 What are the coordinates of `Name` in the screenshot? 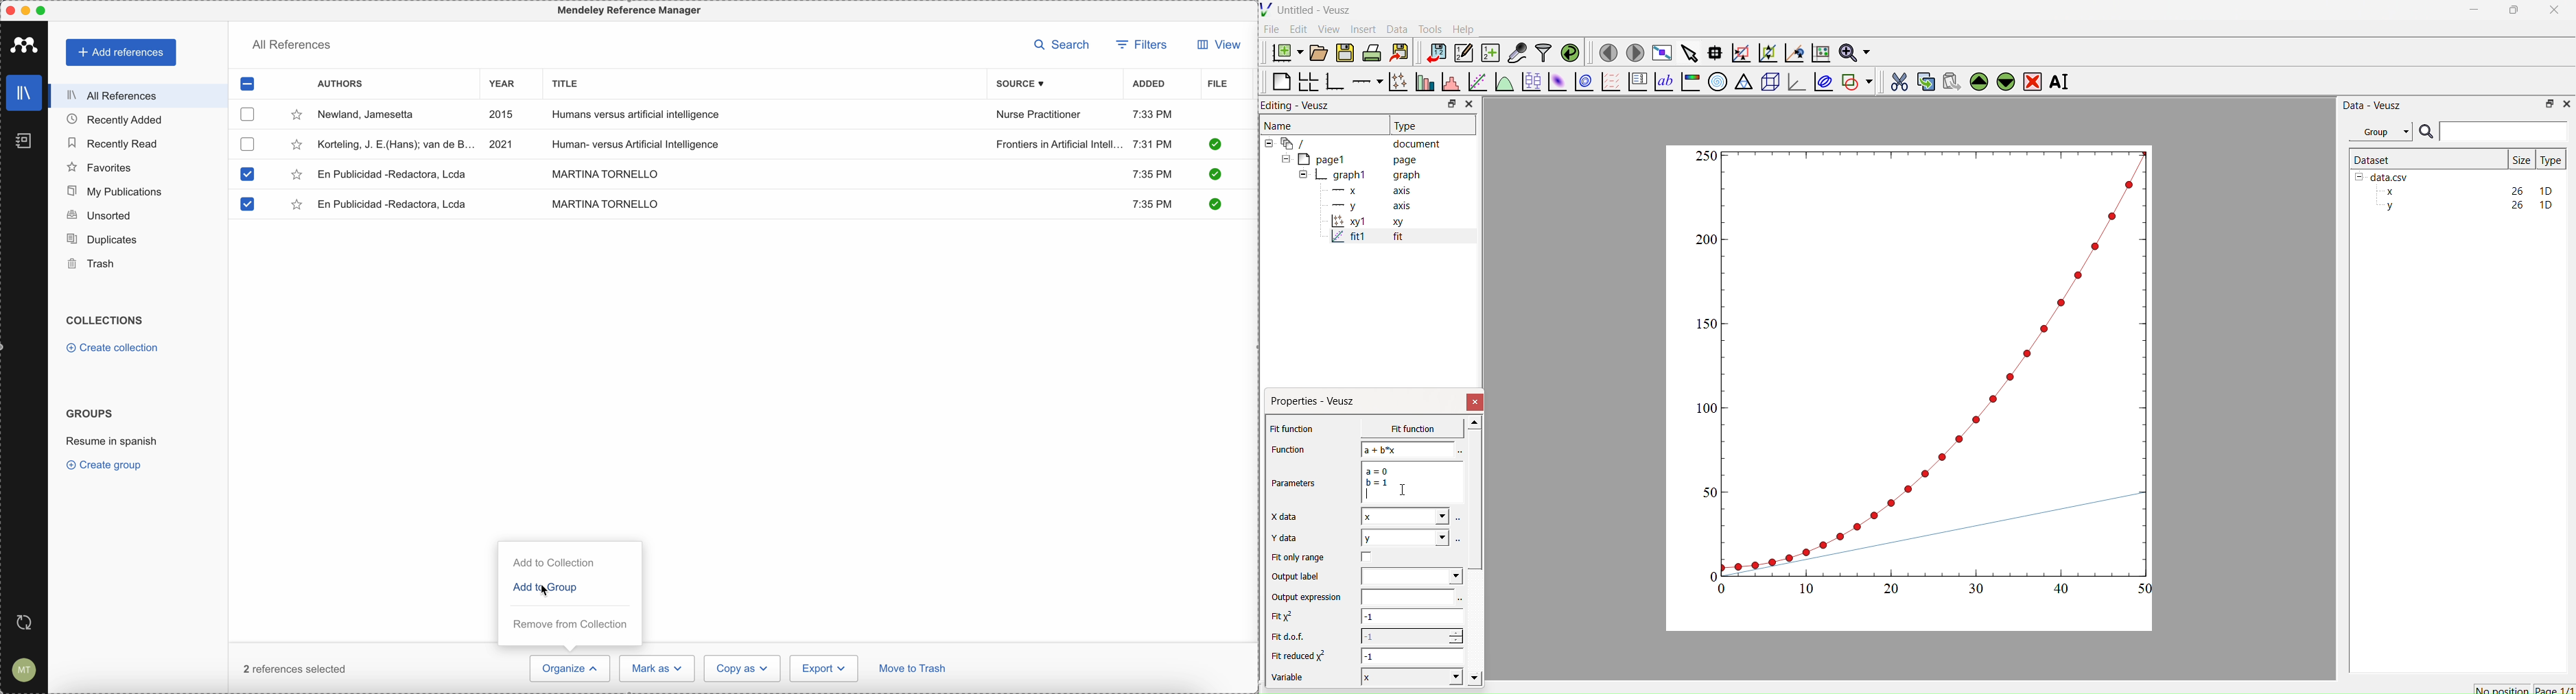 It's located at (1280, 124).